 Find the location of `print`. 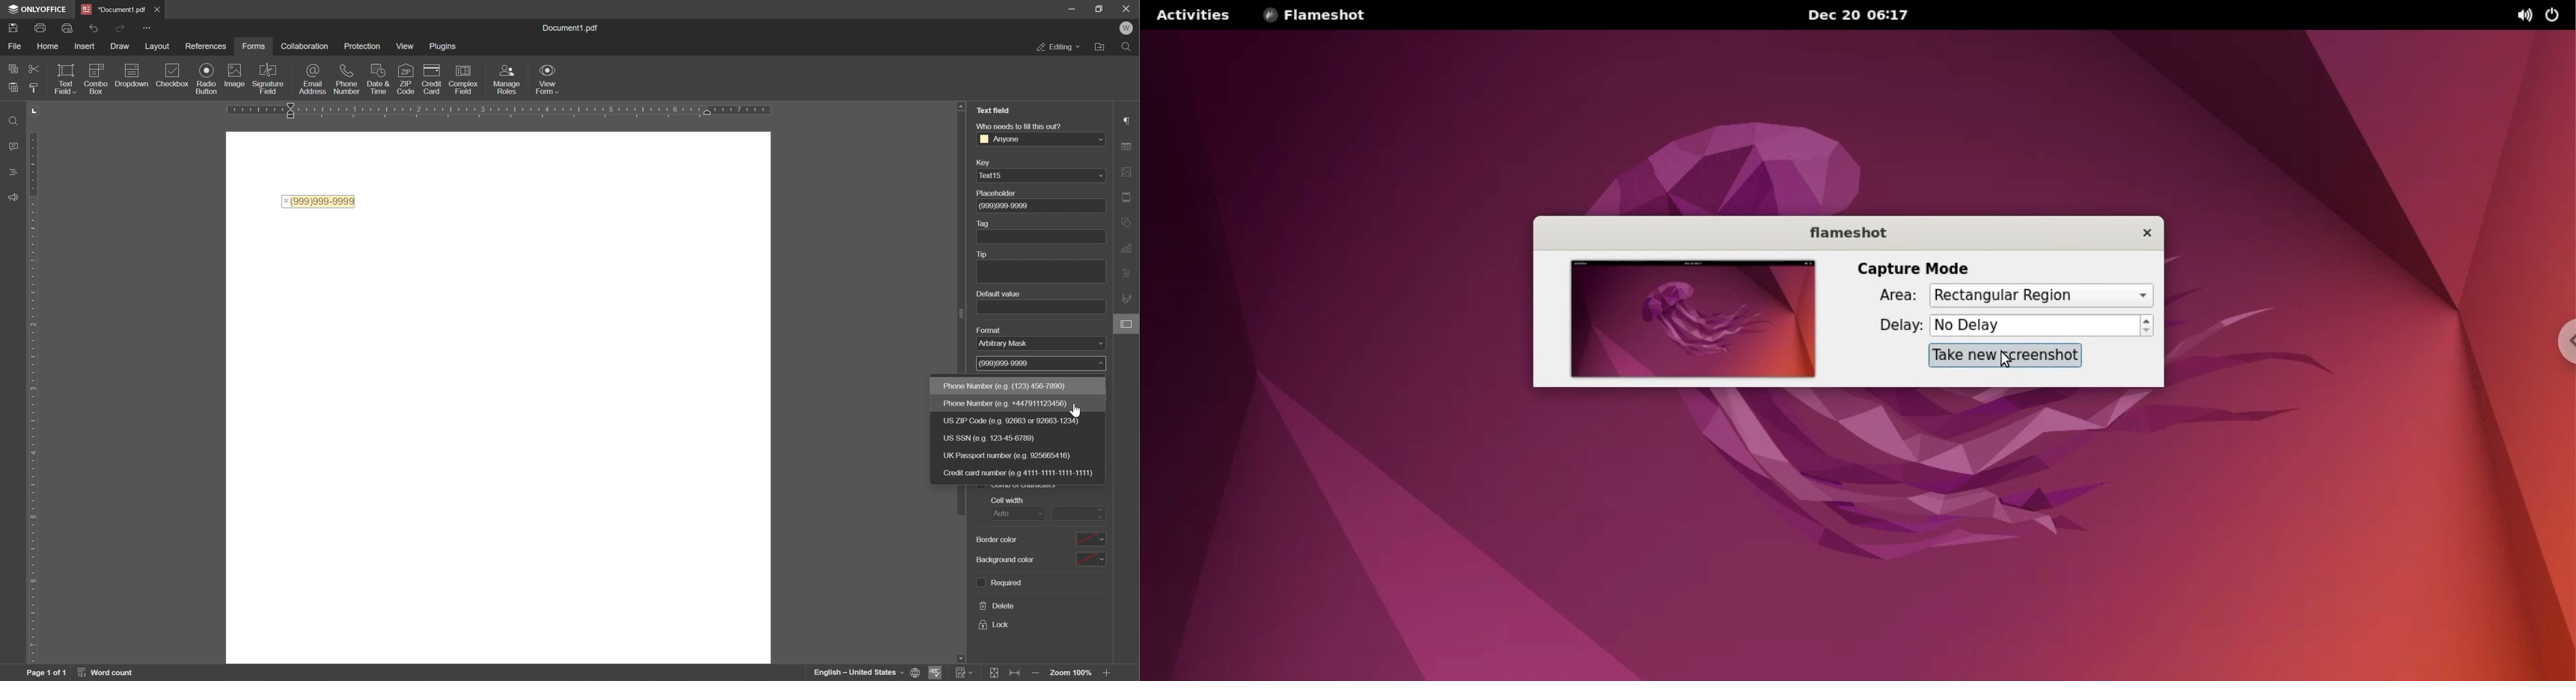

print is located at coordinates (39, 27).